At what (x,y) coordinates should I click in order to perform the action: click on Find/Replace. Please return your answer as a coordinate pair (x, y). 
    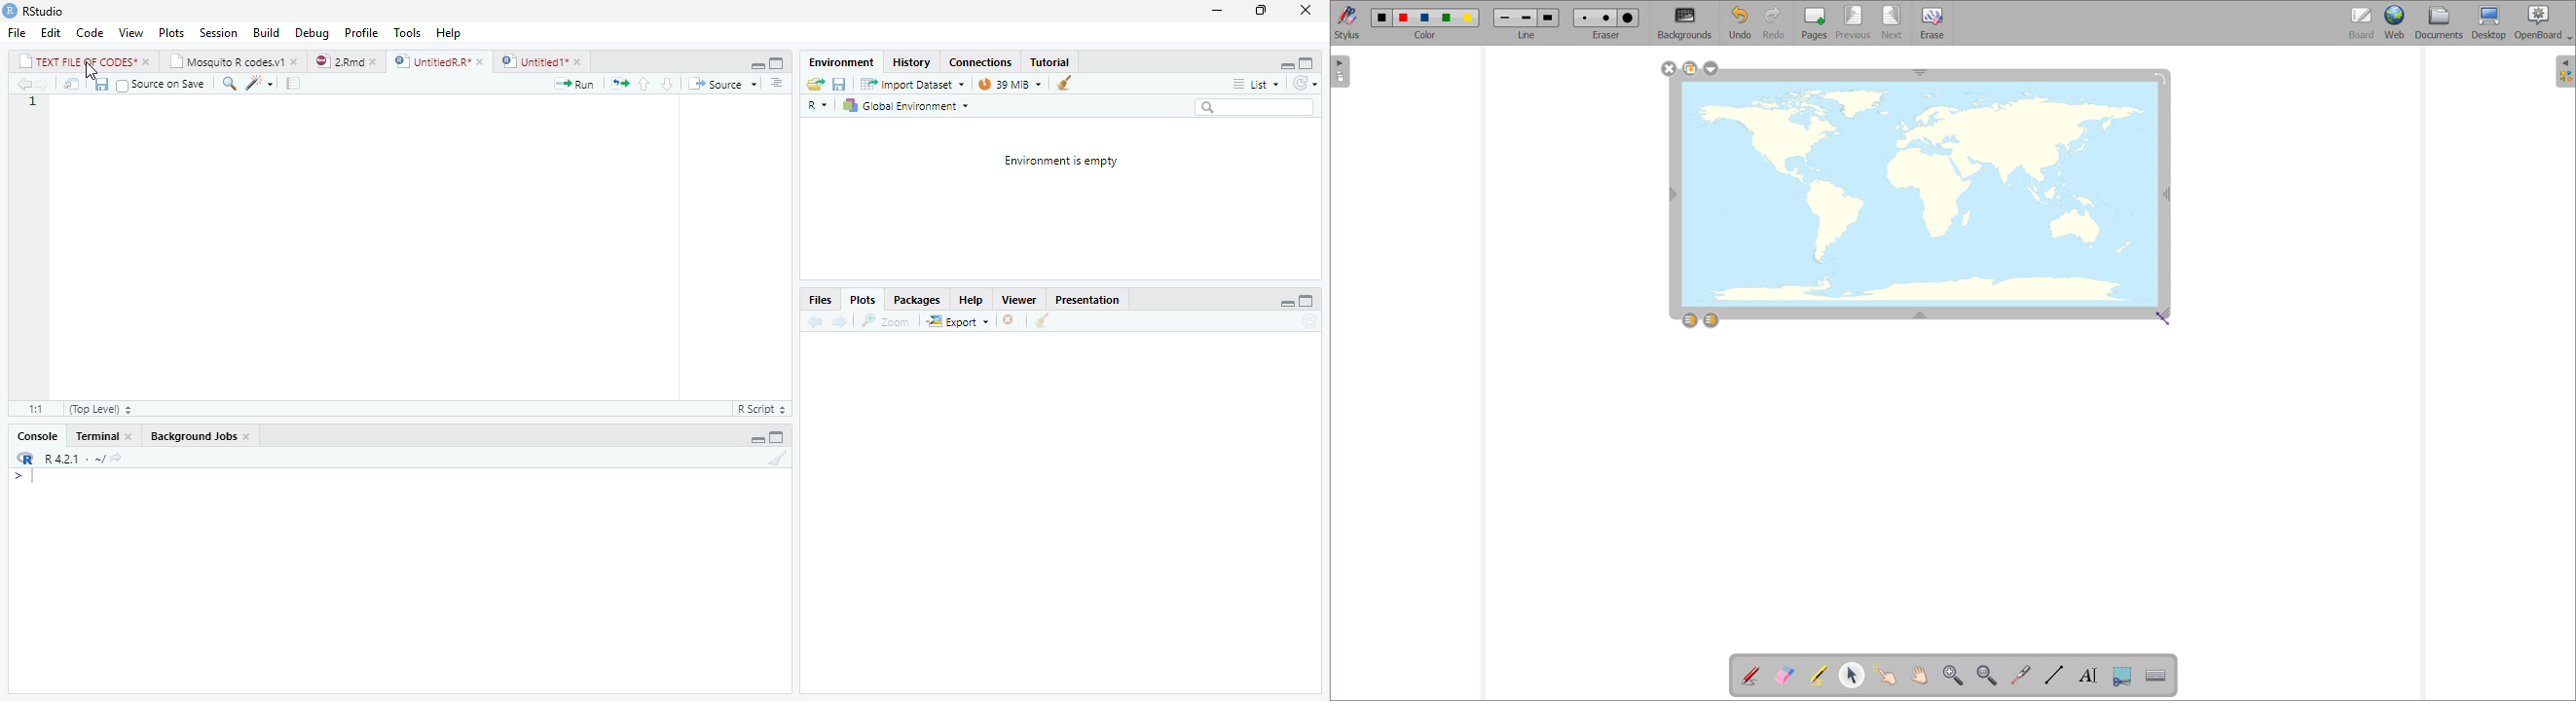
    Looking at the image, I should click on (227, 83).